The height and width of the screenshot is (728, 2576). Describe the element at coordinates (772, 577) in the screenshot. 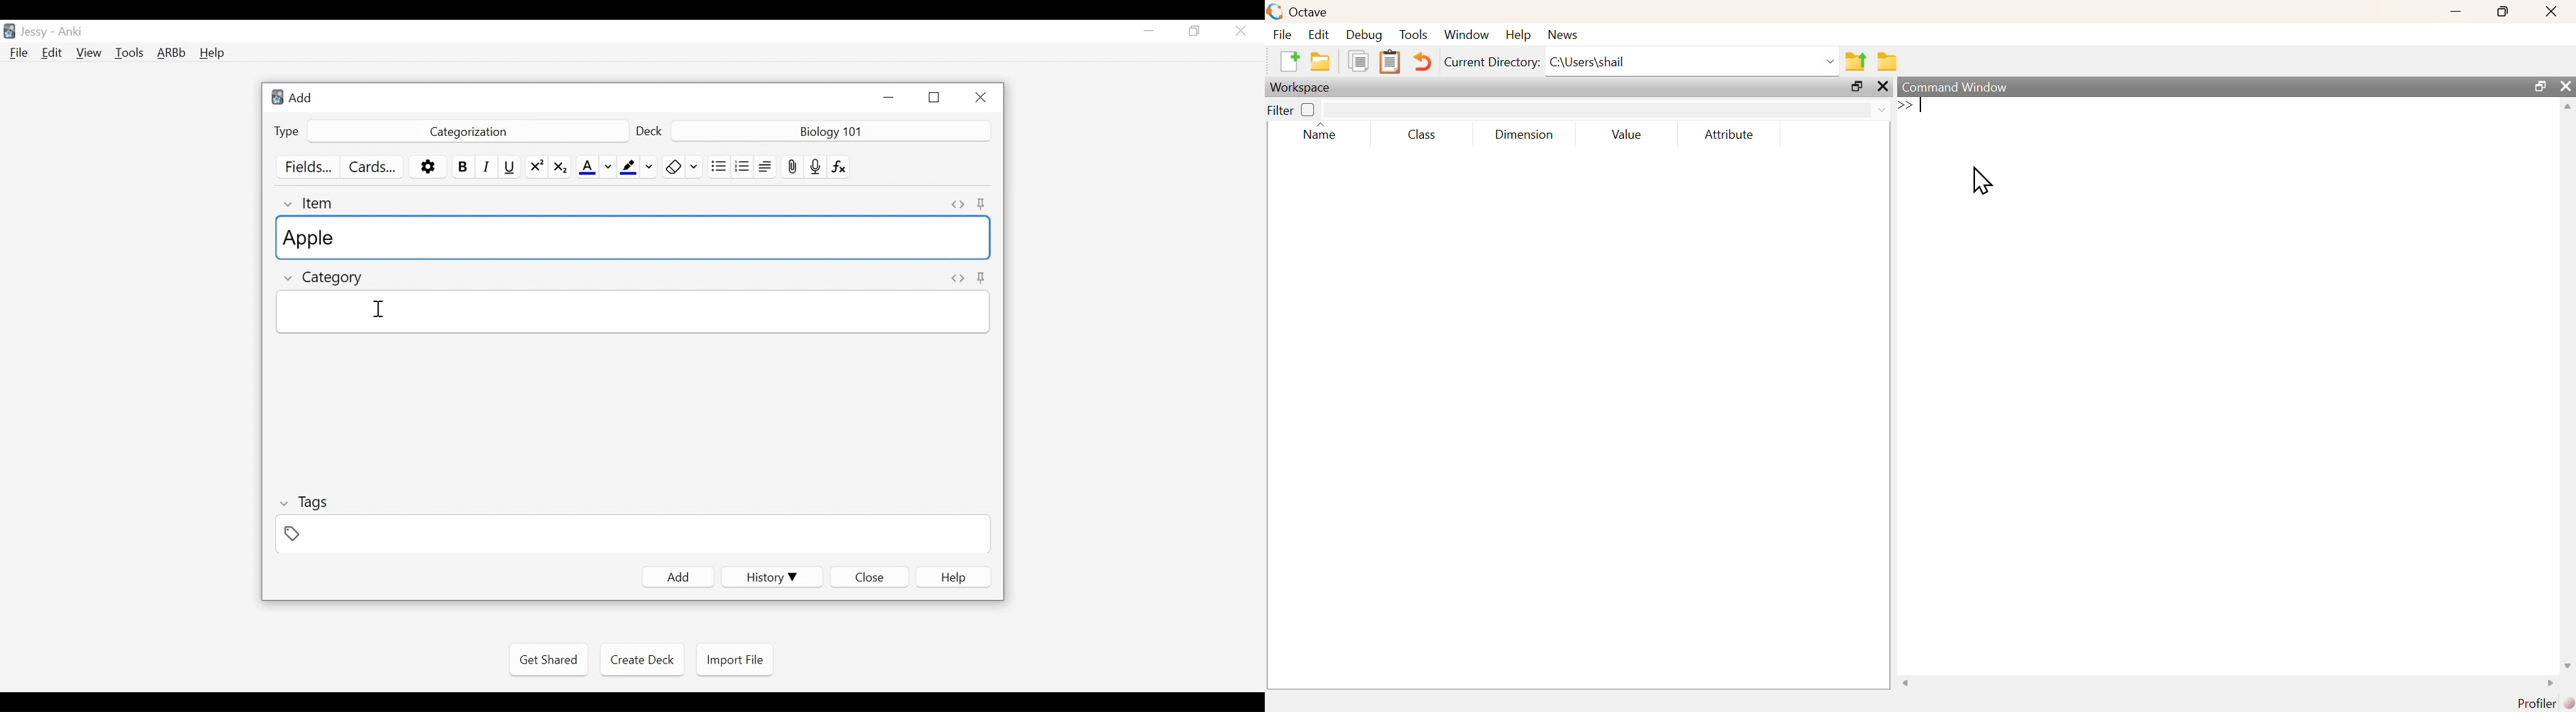

I see `History` at that location.